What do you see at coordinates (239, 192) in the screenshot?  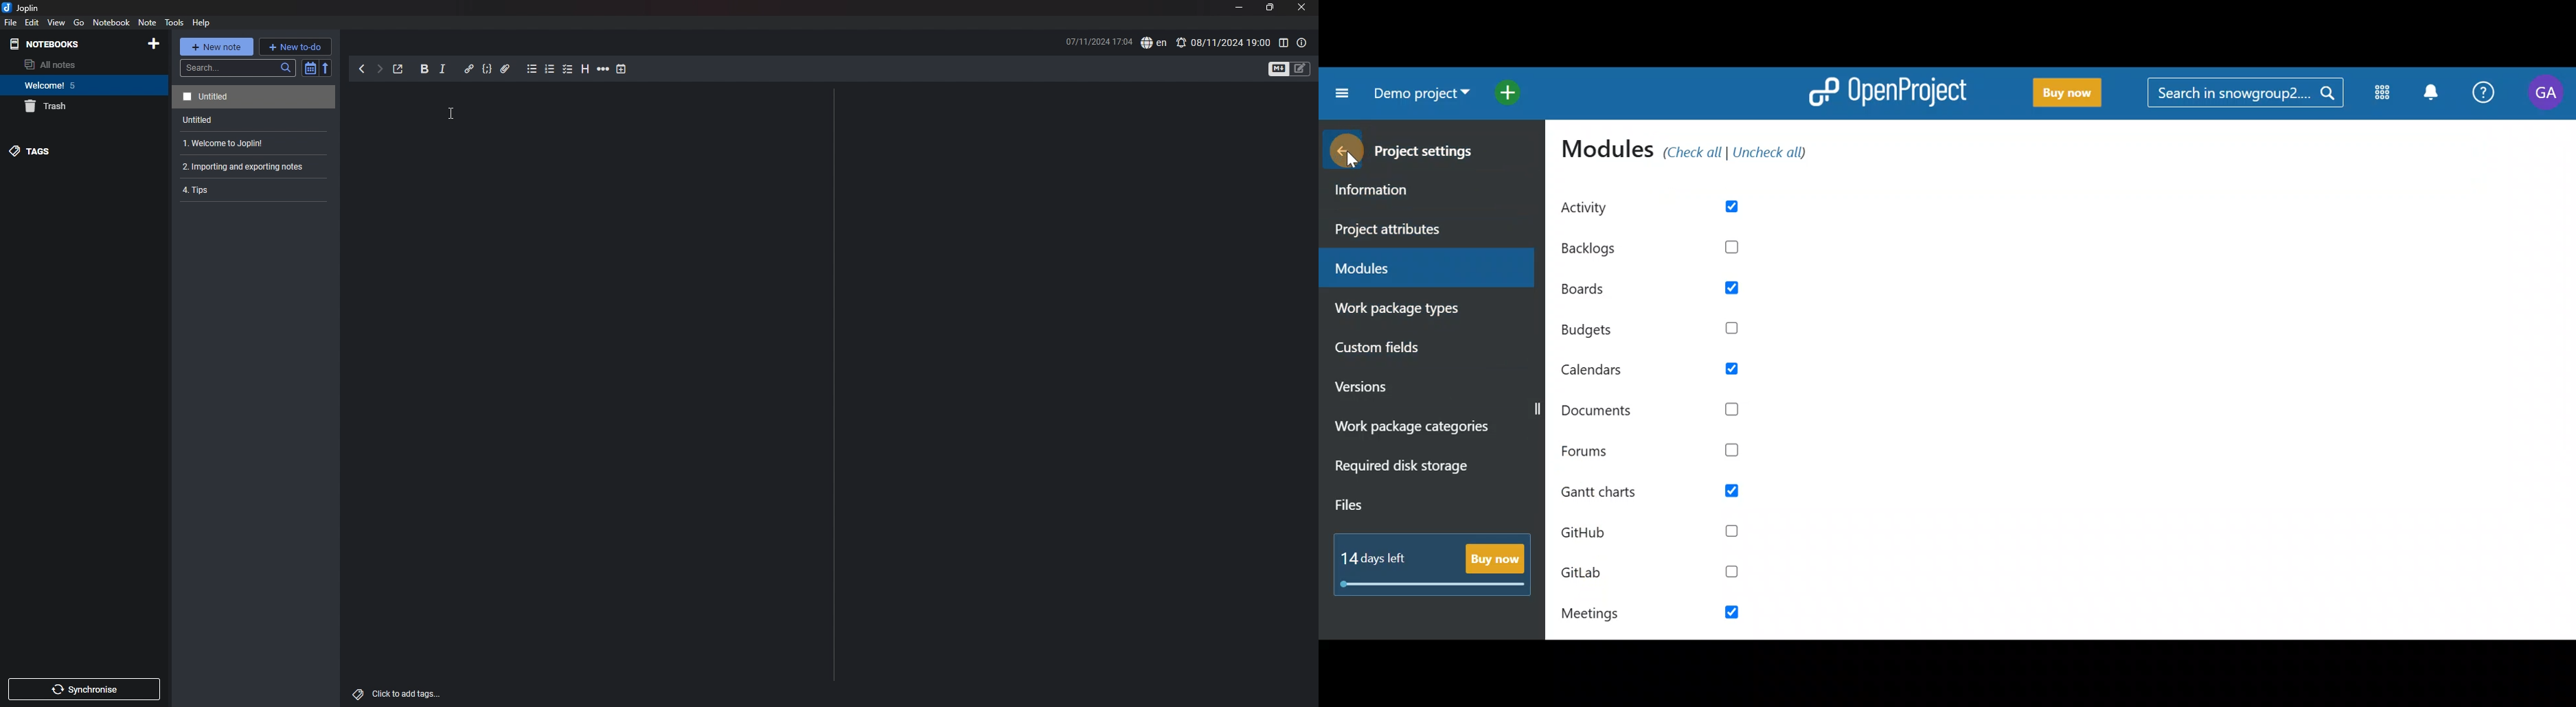 I see `4. Tips` at bounding box center [239, 192].